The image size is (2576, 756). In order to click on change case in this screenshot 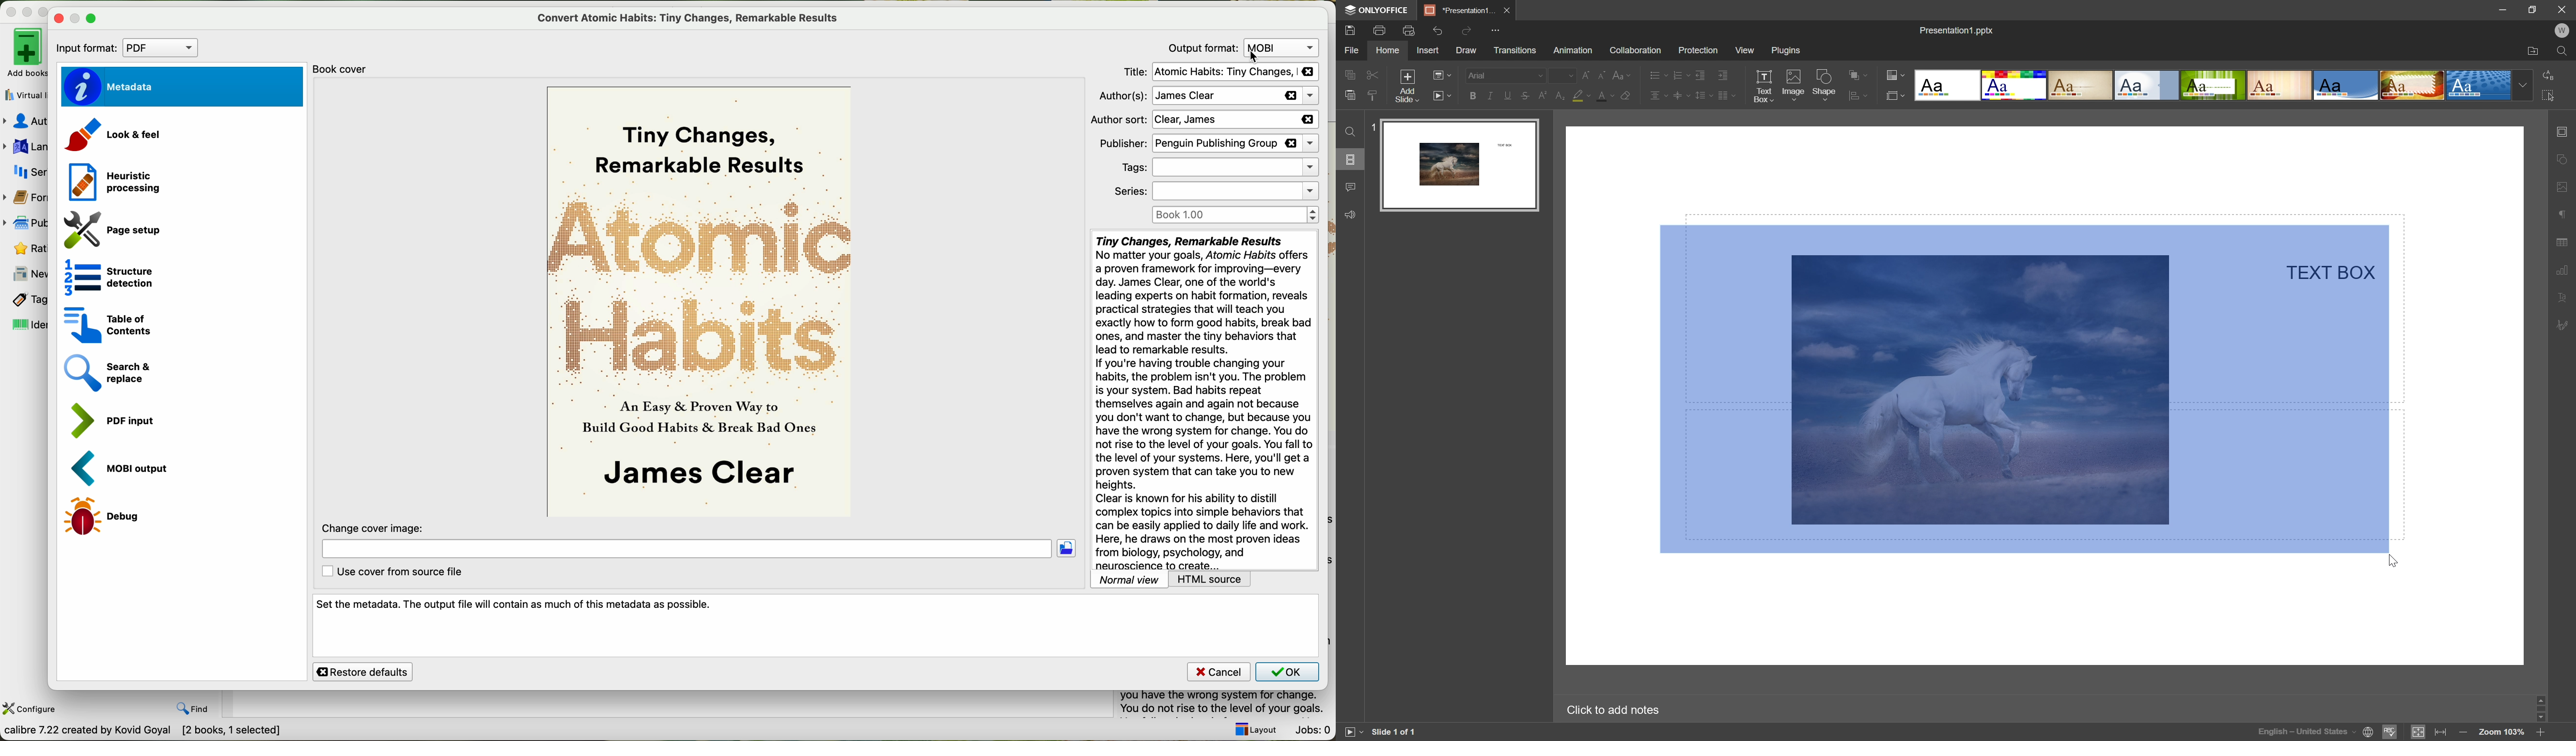, I will do `click(1624, 75)`.